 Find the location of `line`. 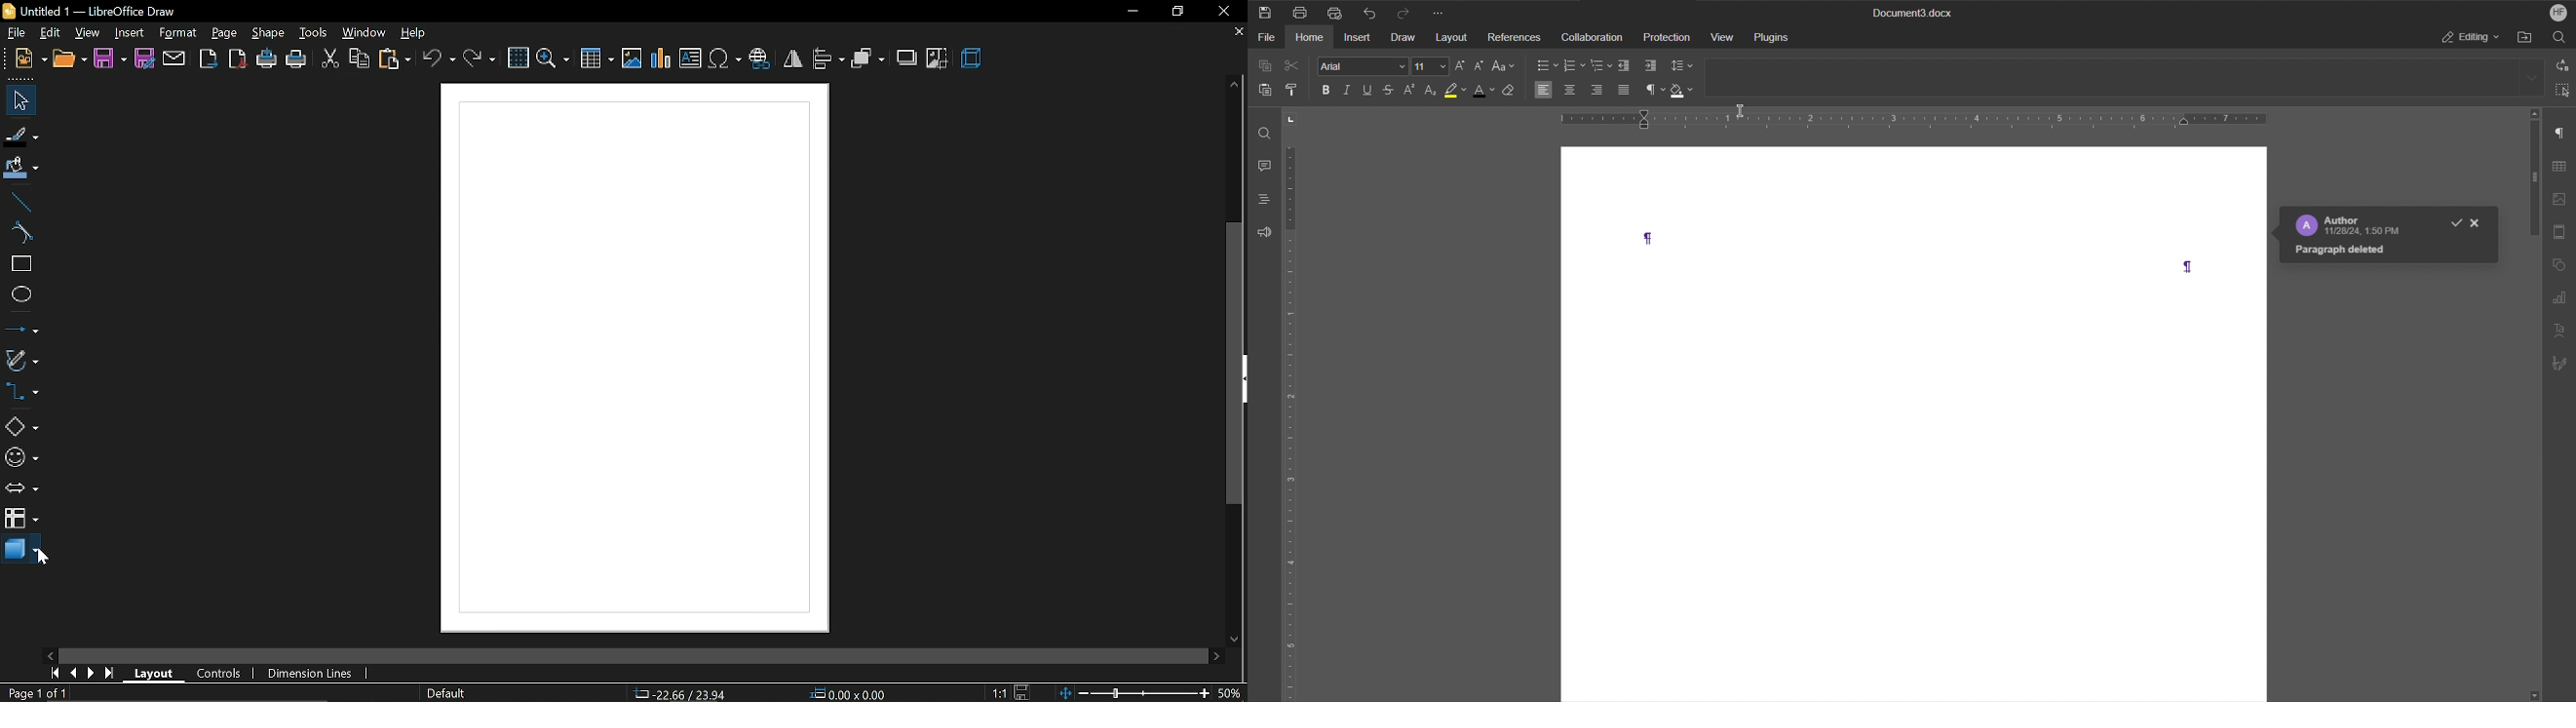

line is located at coordinates (19, 202).